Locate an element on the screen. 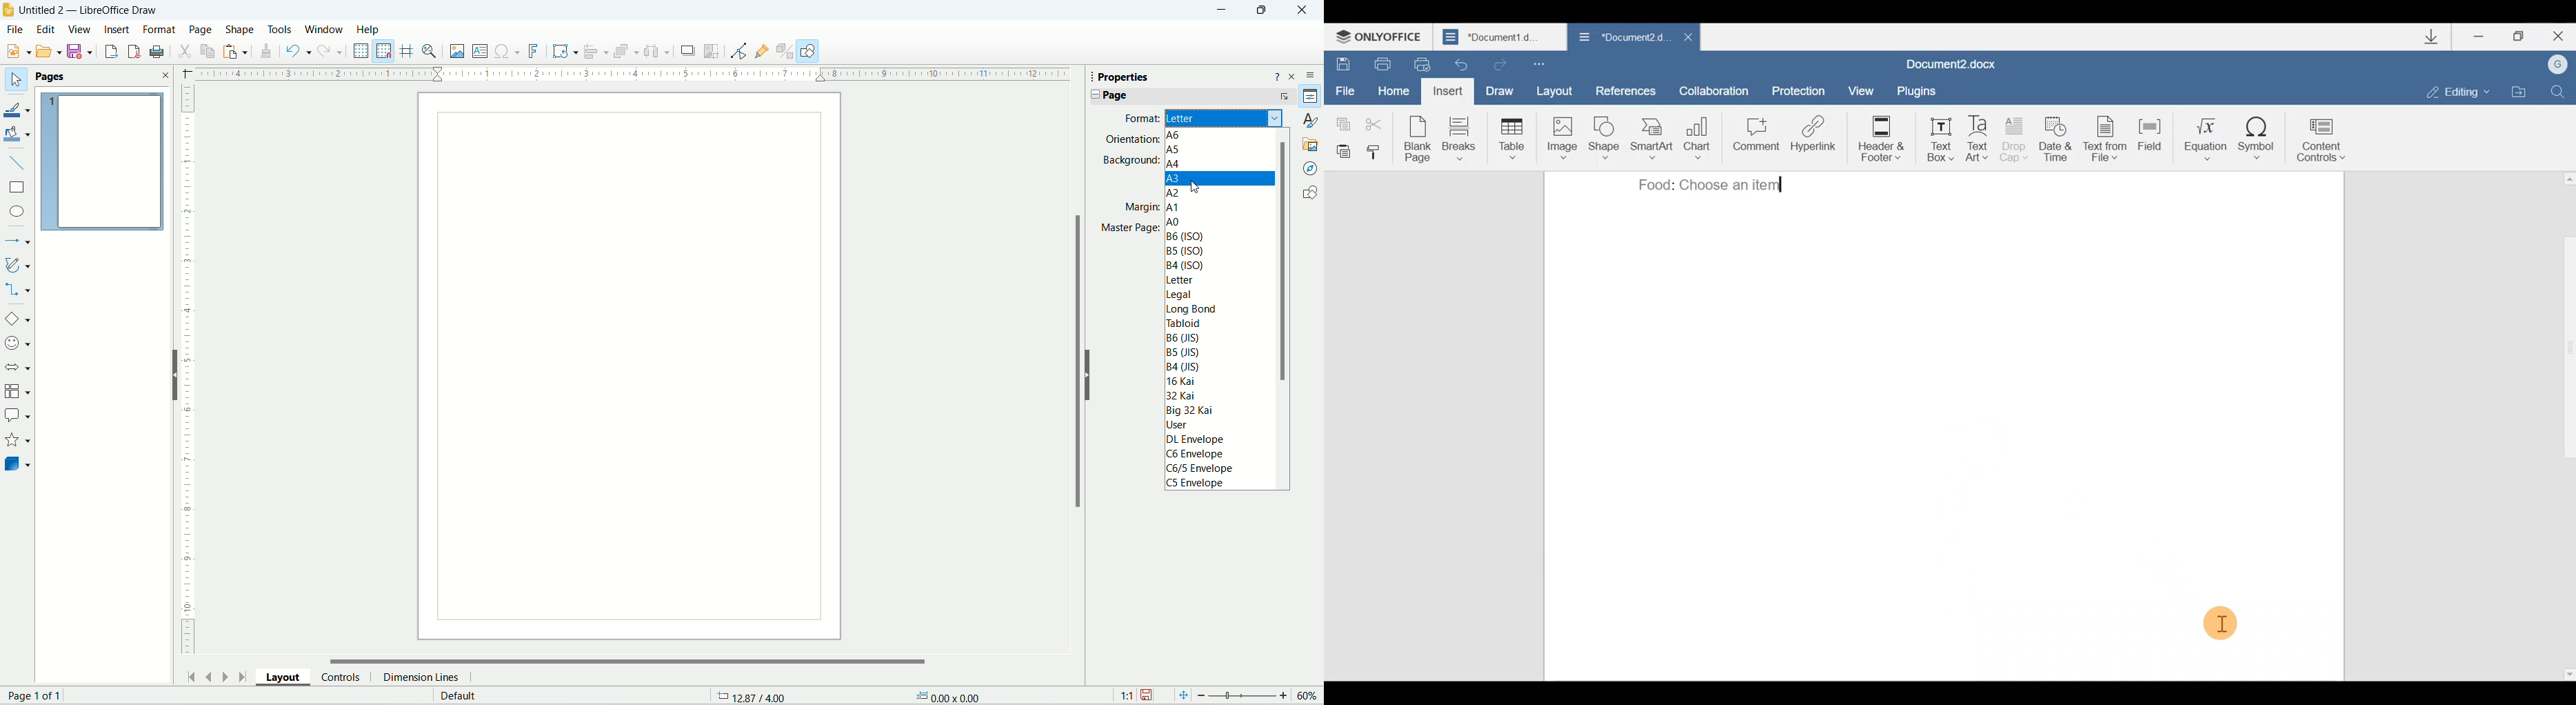 The height and width of the screenshot is (728, 2576). Text Art is located at coordinates (1981, 136).